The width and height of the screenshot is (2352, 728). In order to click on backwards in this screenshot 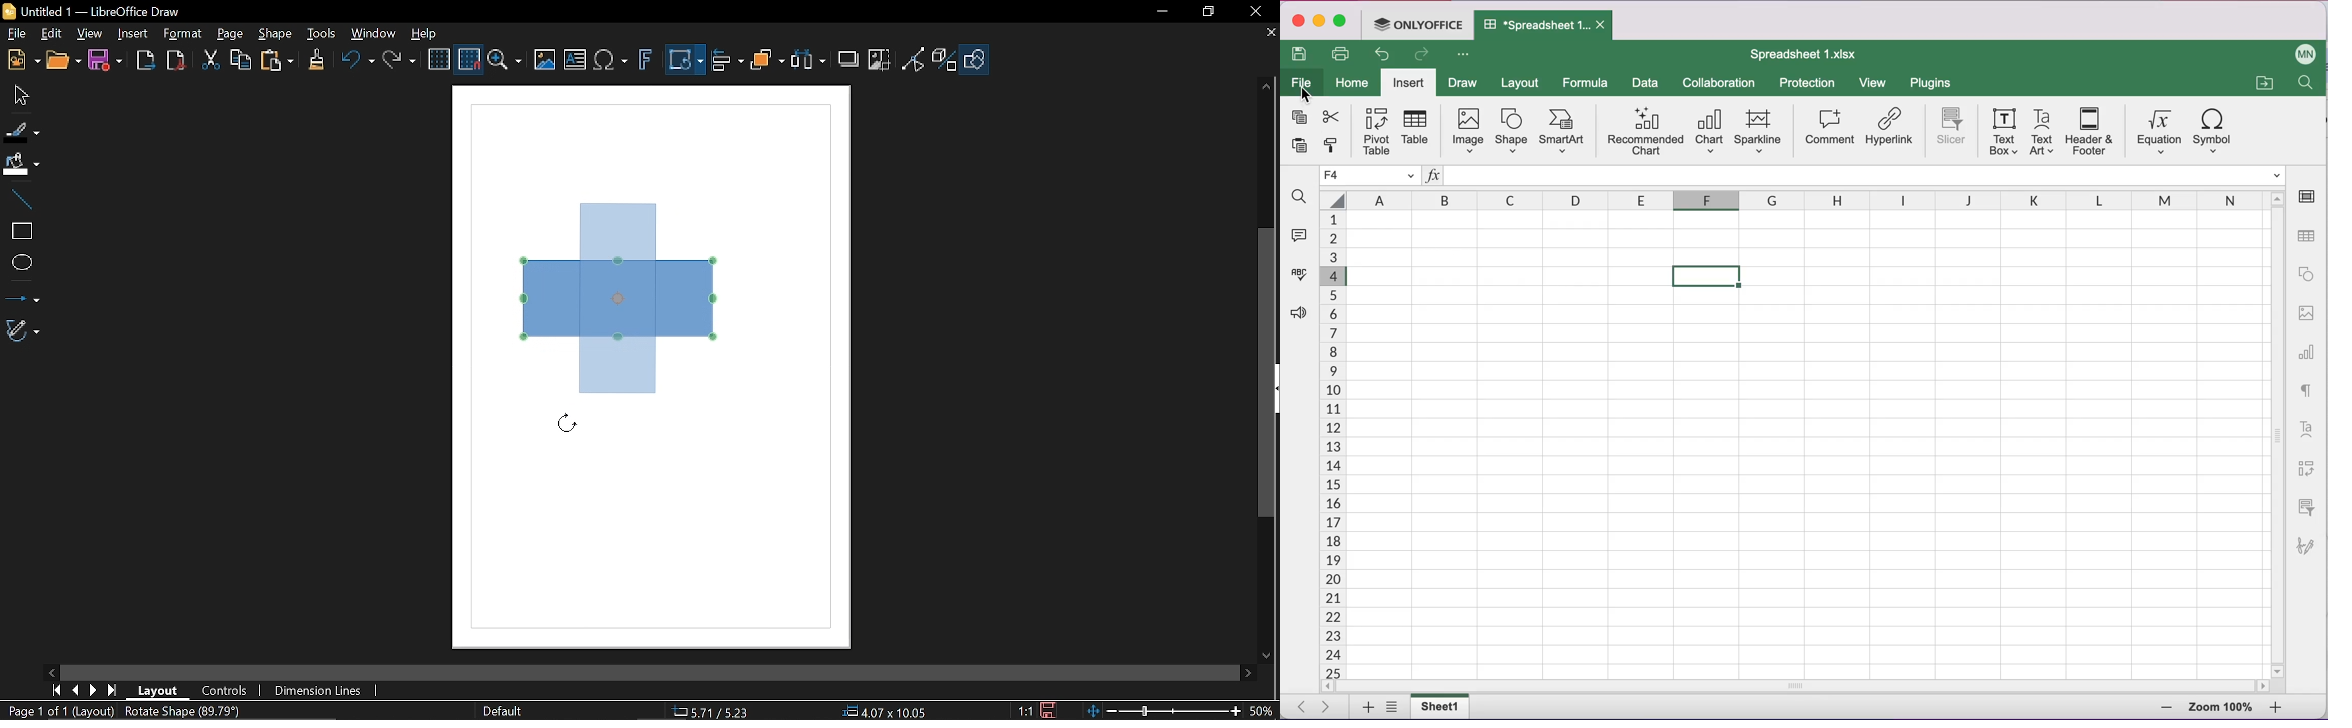, I will do `click(1380, 56)`.